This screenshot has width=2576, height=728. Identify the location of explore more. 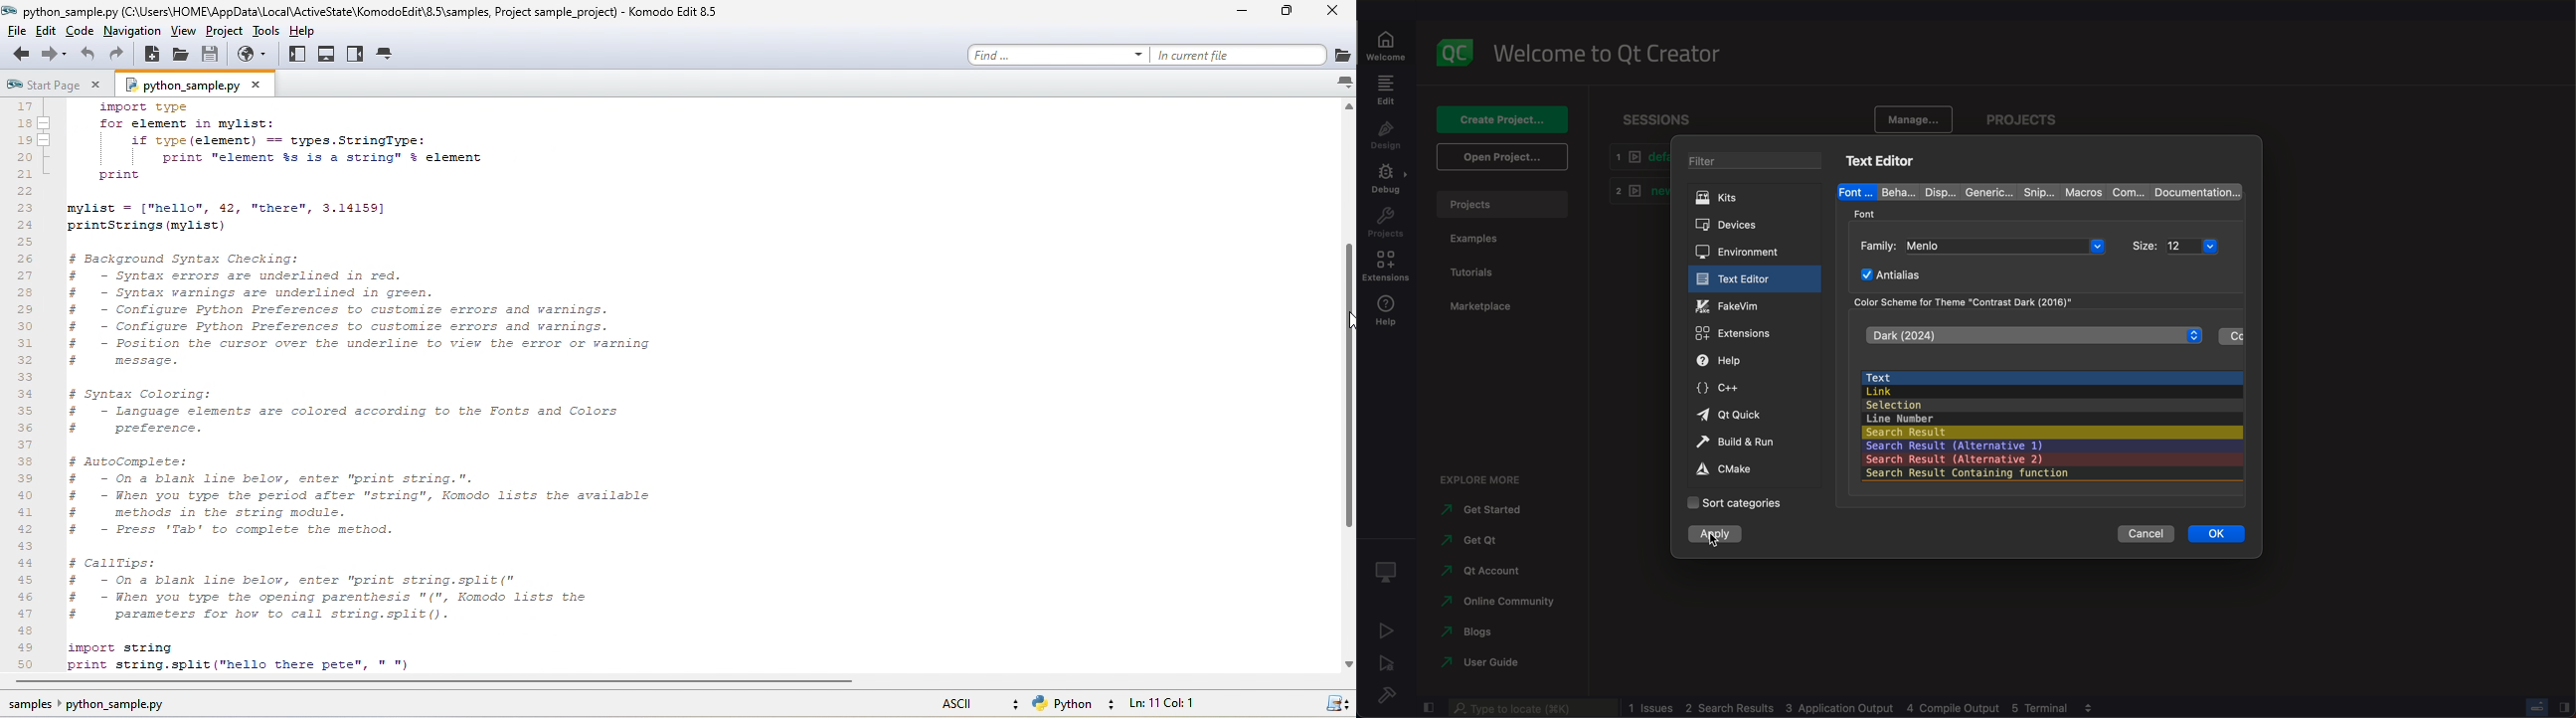
(1484, 481).